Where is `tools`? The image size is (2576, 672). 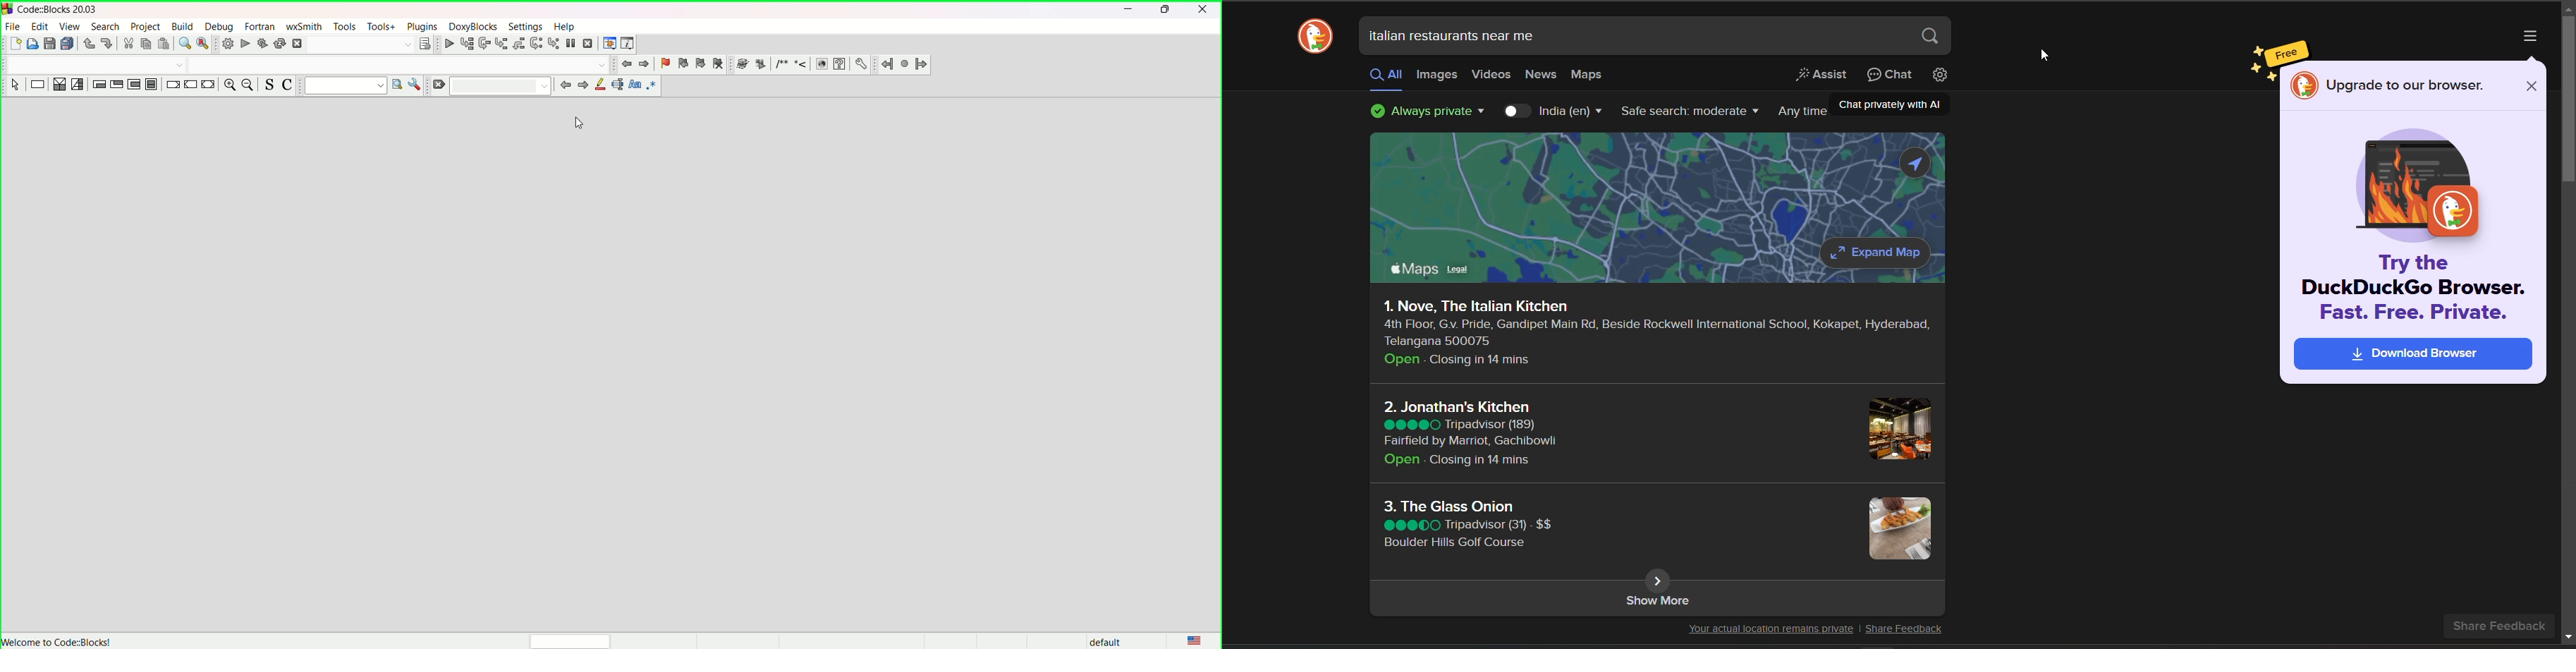
tools is located at coordinates (344, 26).